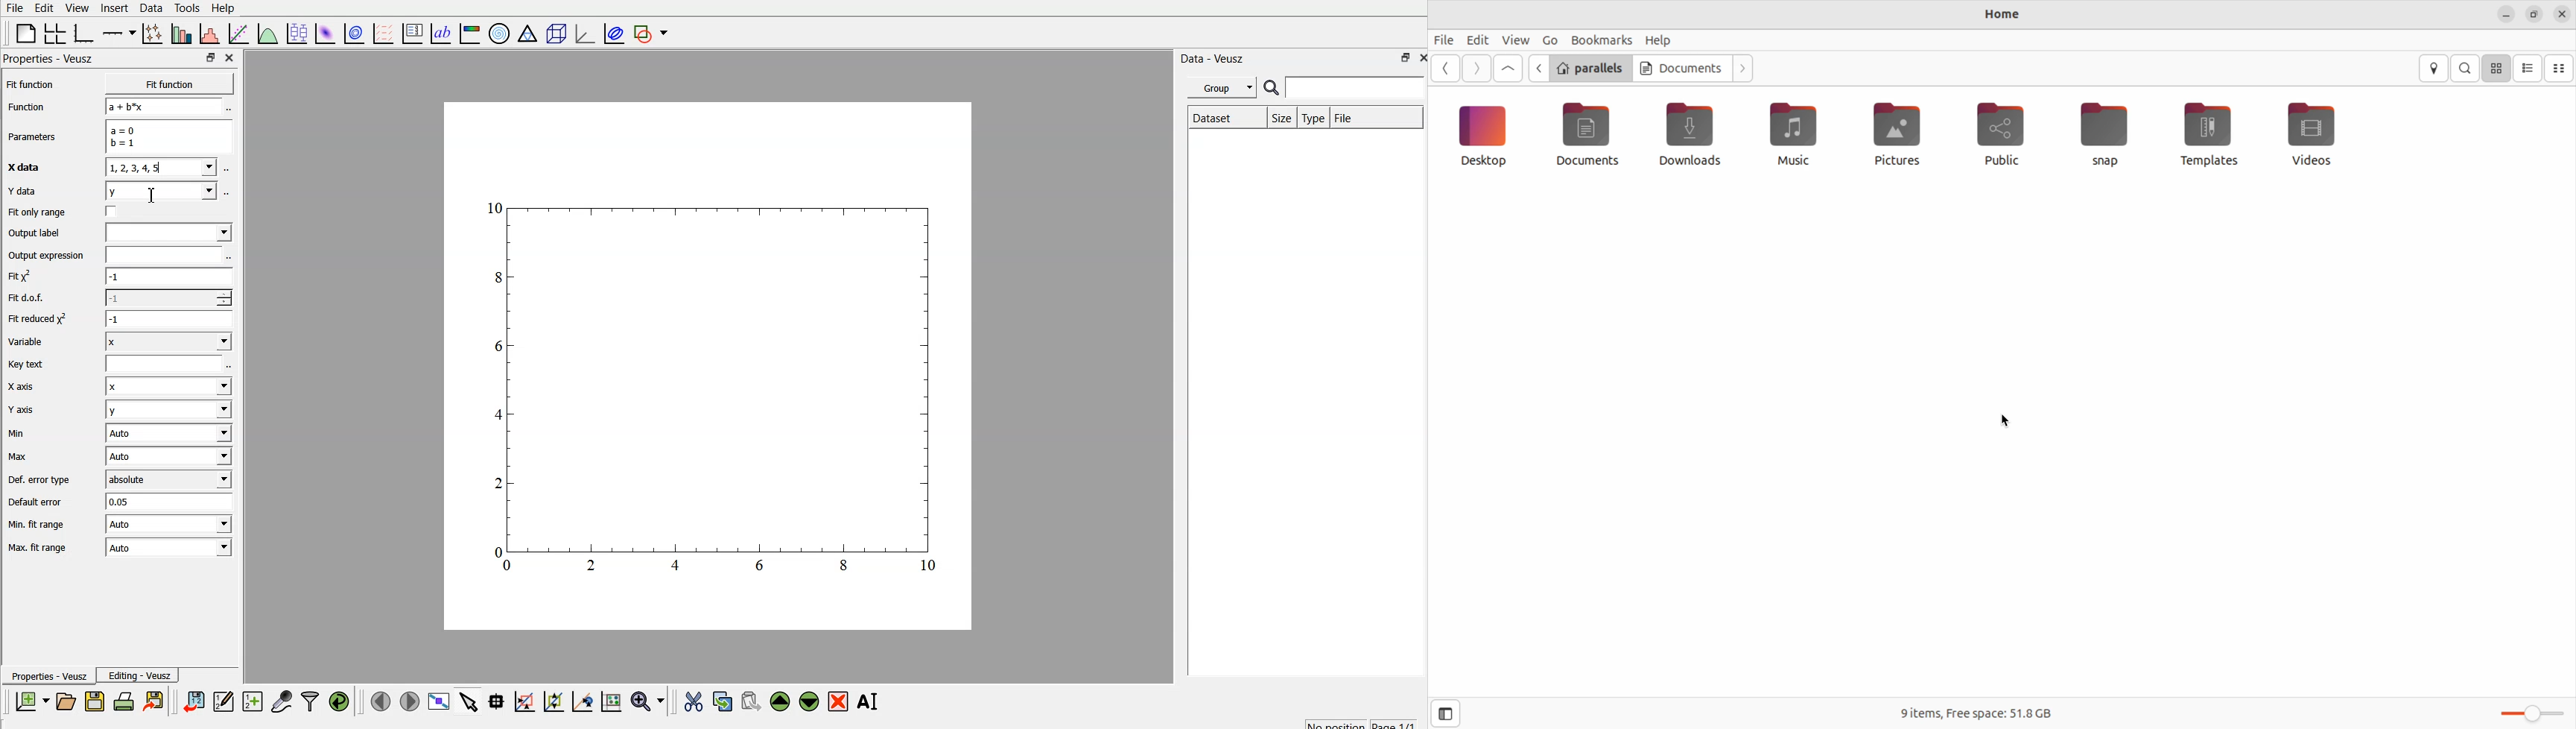 Image resolution: width=2576 pixels, height=756 pixels. I want to click on  Dataset, so click(1227, 117).